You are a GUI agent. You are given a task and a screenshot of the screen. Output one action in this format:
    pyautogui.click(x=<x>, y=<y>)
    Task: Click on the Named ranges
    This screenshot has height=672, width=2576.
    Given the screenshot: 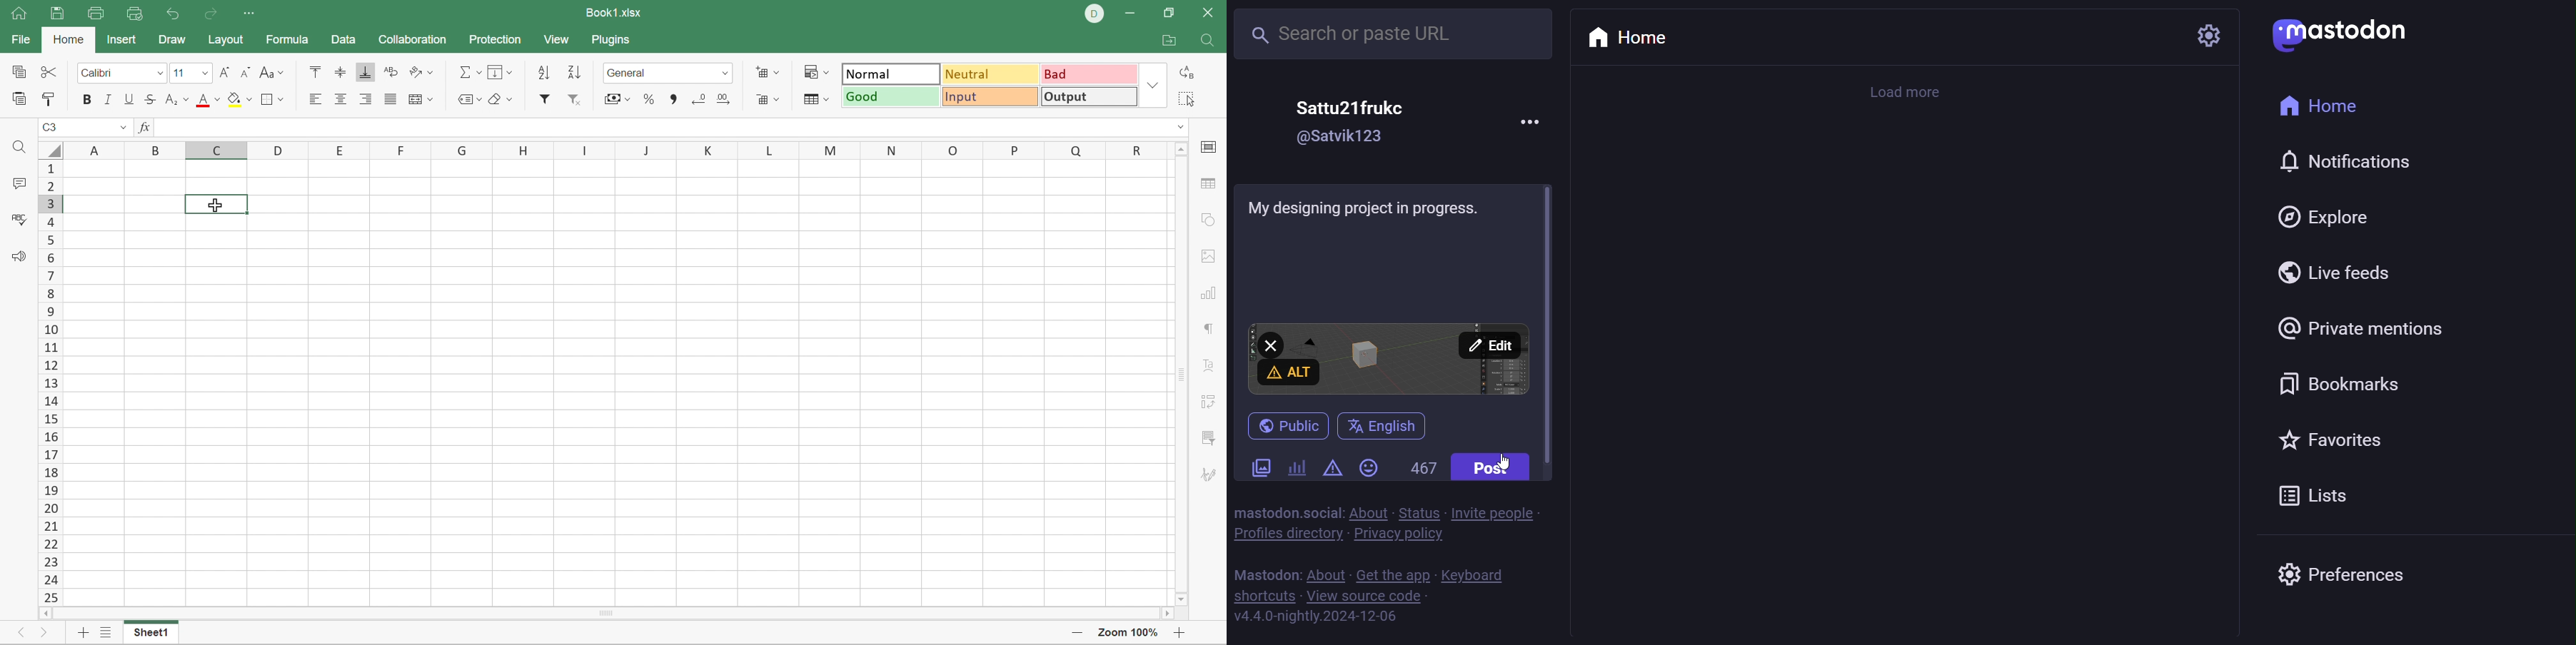 What is the action you would take?
    pyautogui.click(x=471, y=99)
    